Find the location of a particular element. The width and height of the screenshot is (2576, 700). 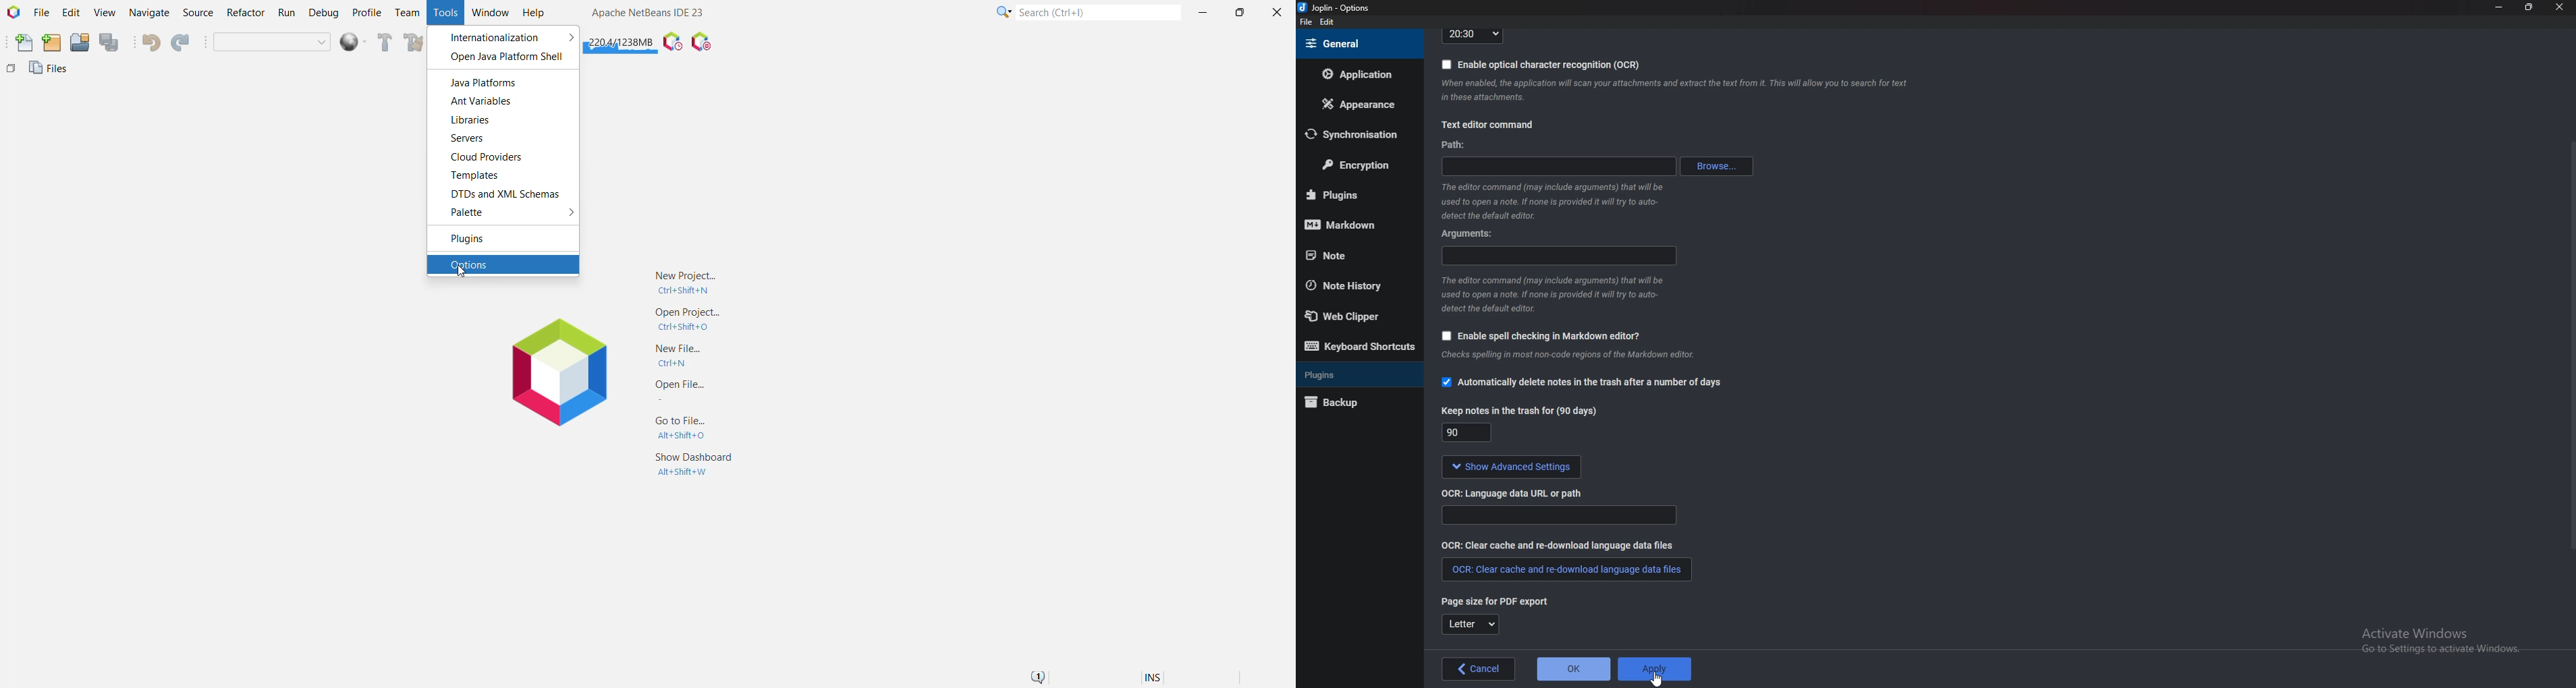

Back up is located at coordinates (1352, 404).